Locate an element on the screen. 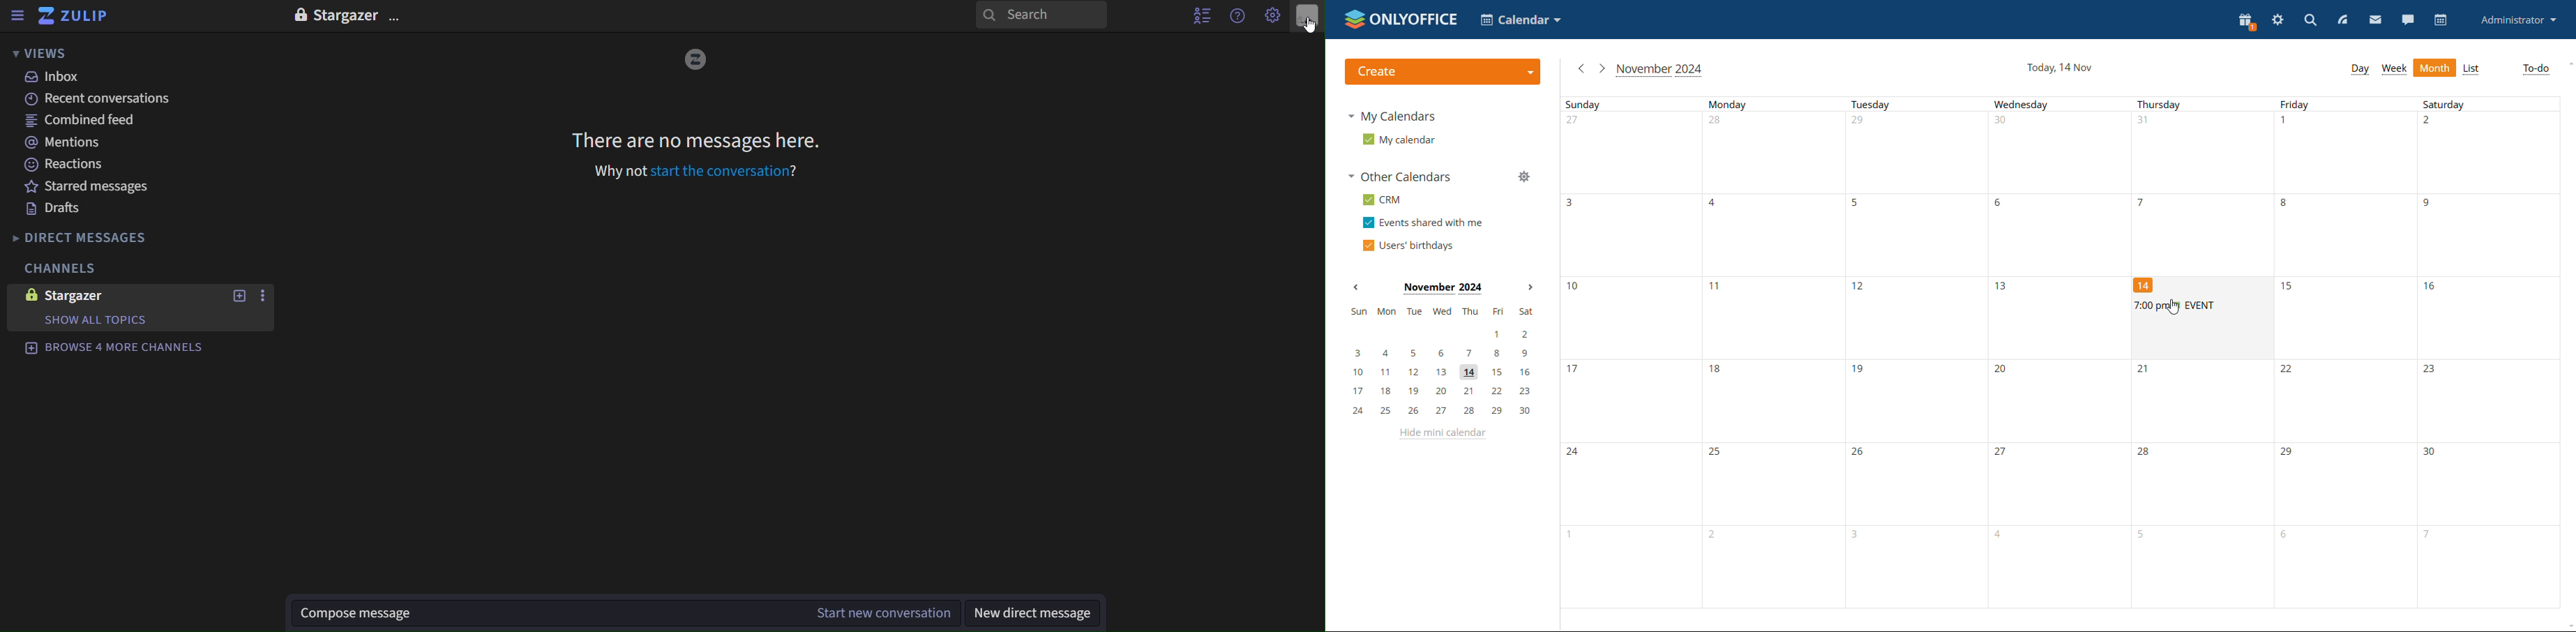 Image resolution: width=2576 pixels, height=644 pixels. mentions is located at coordinates (70, 142).